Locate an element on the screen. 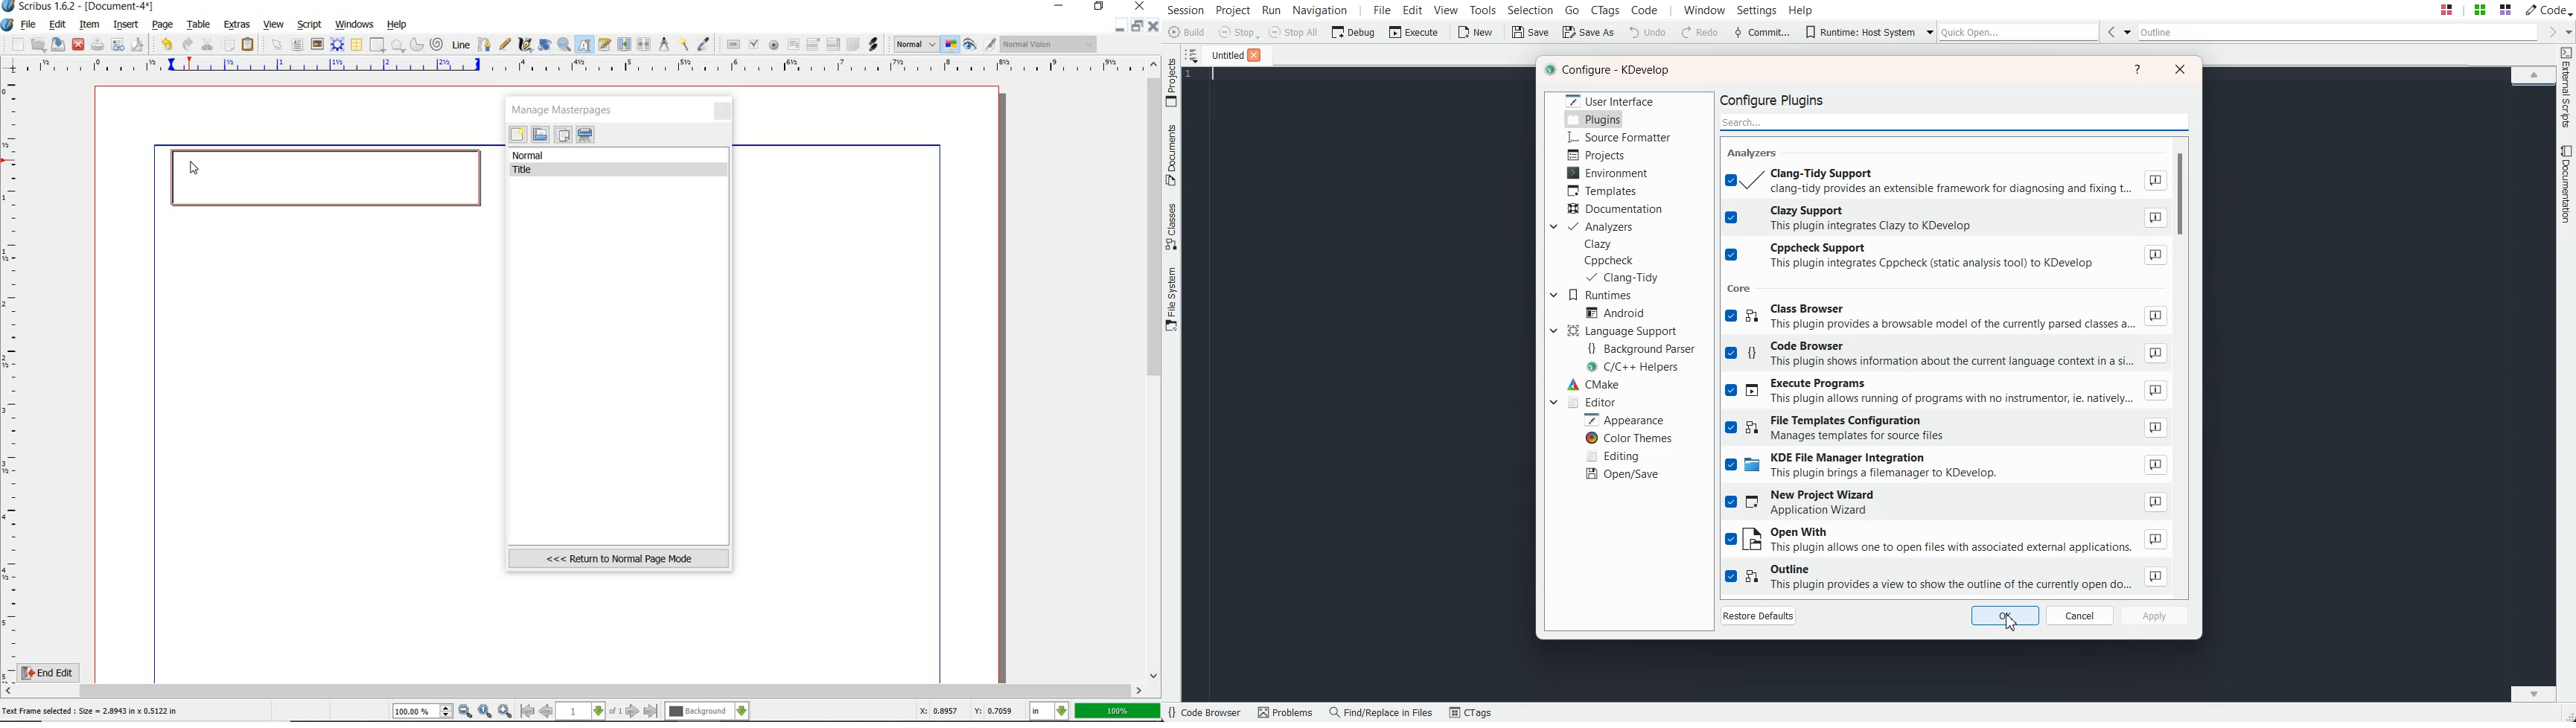 Image resolution: width=2576 pixels, height=728 pixels. Quick Open is located at coordinates (2475, 10).